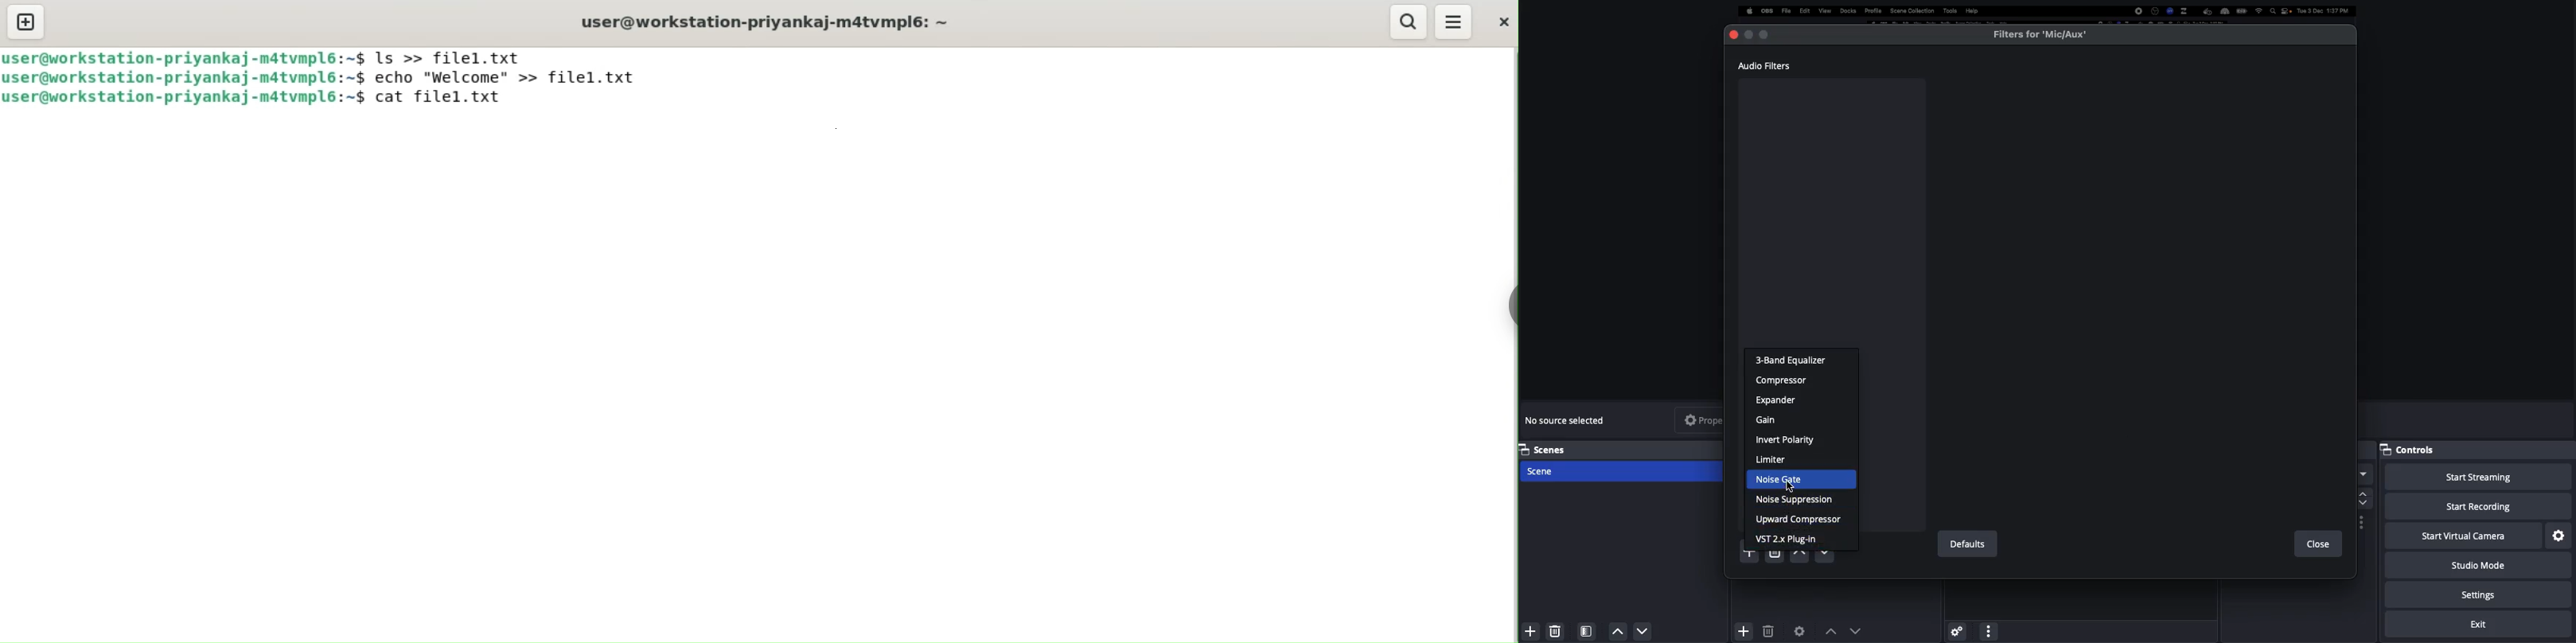  I want to click on Settings, so click(2559, 535).